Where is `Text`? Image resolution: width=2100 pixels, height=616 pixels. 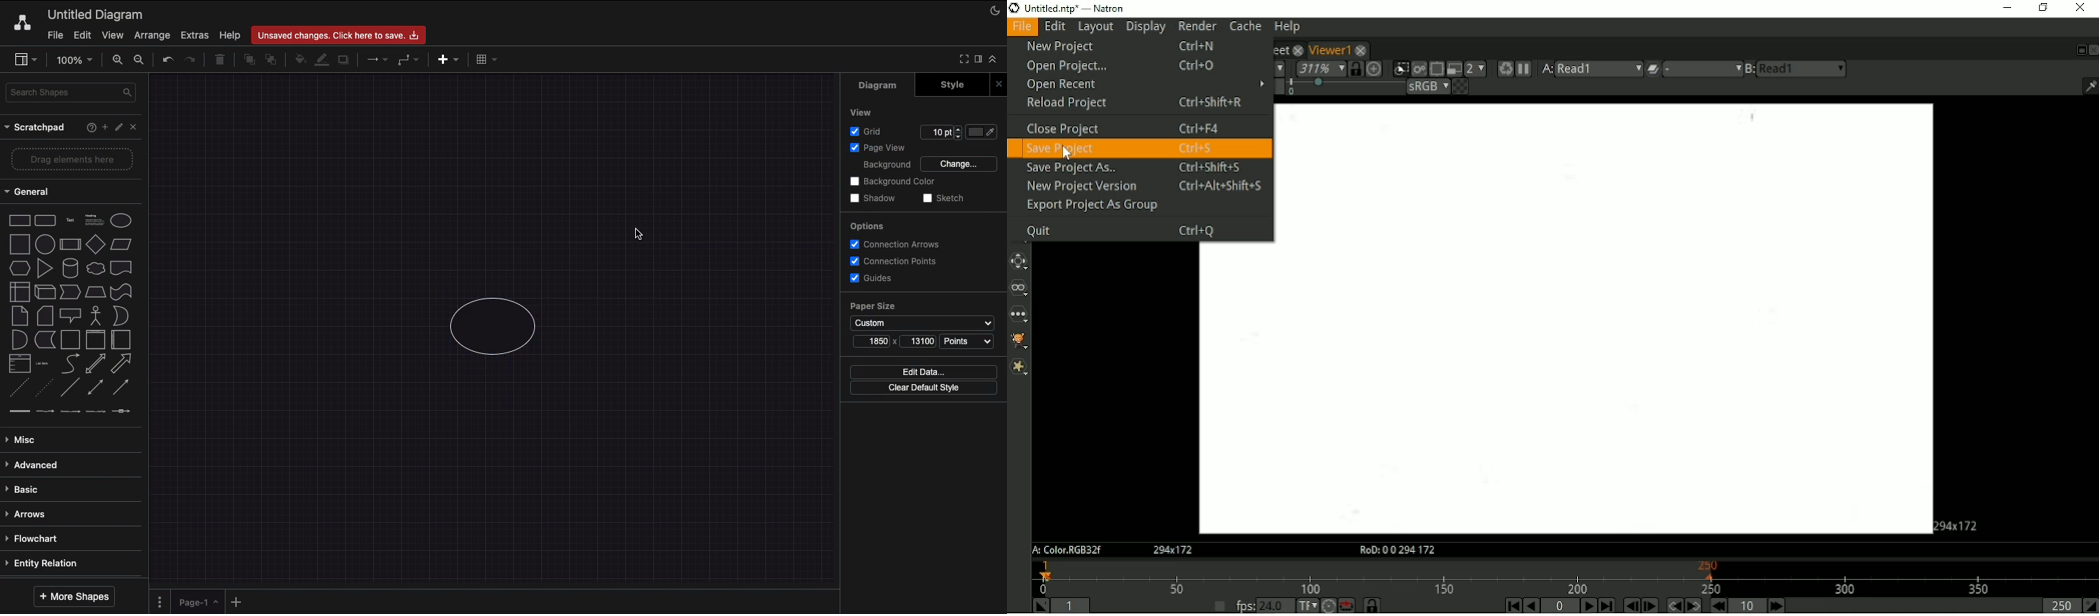 Text is located at coordinates (70, 221).